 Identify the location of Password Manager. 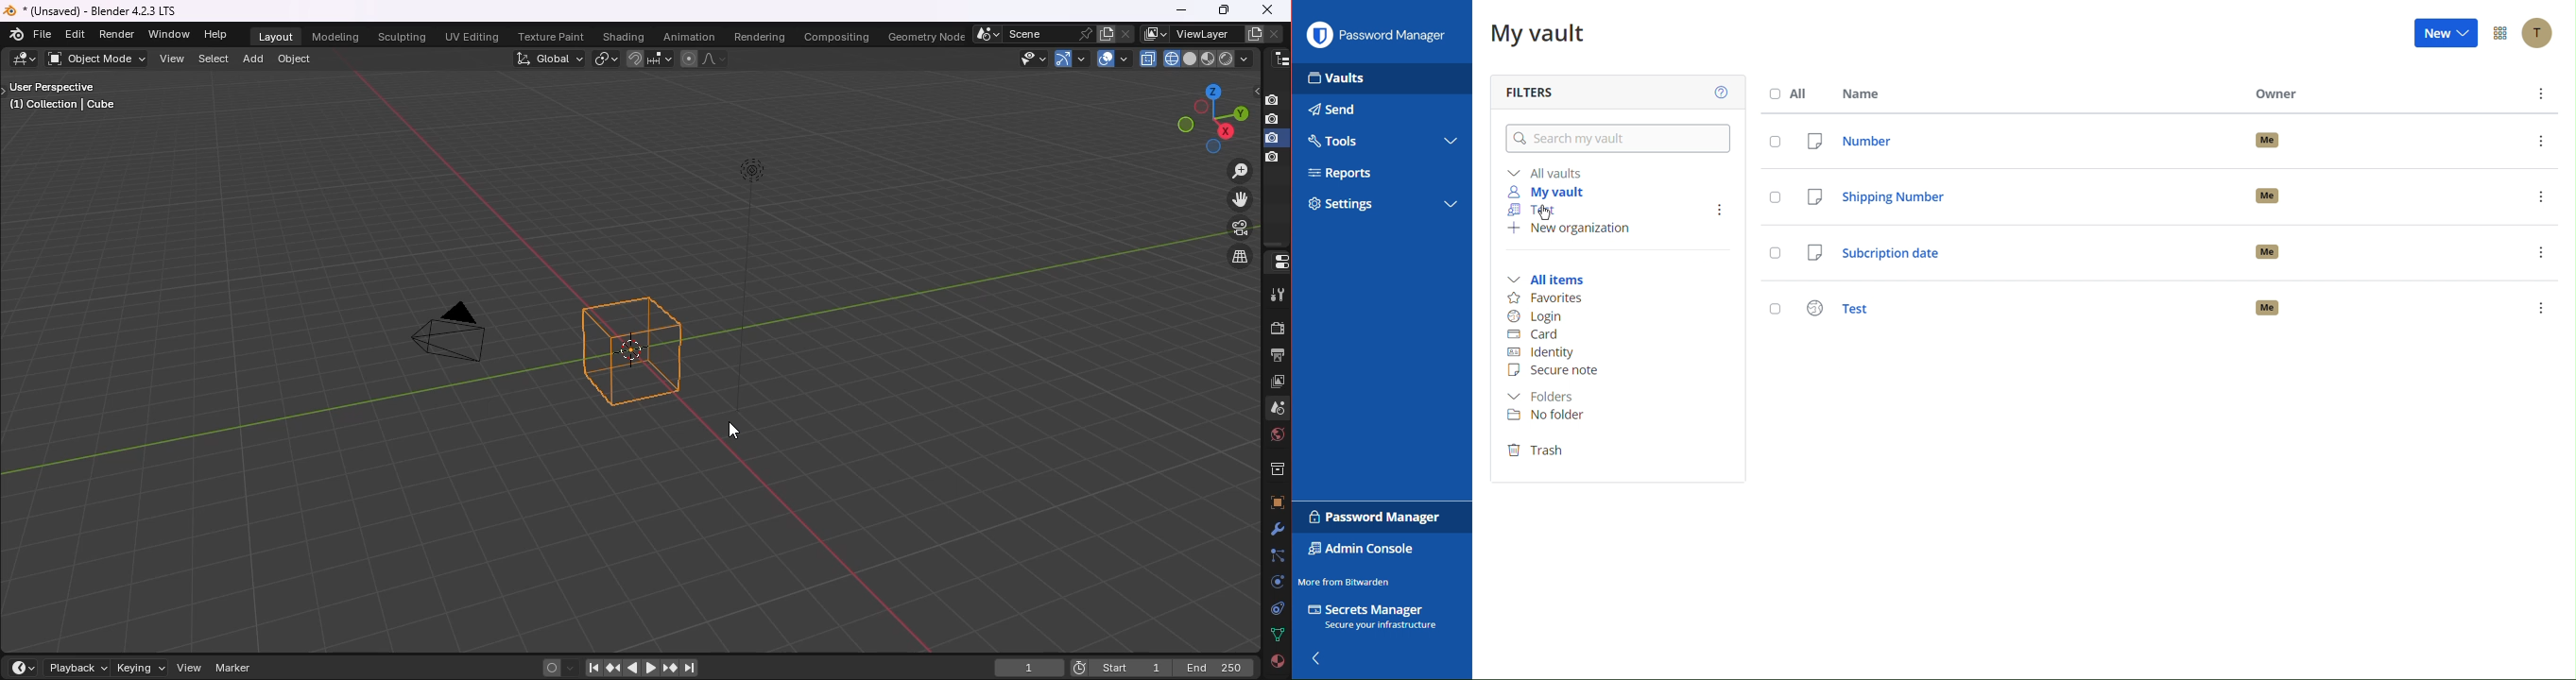
(1376, 38).